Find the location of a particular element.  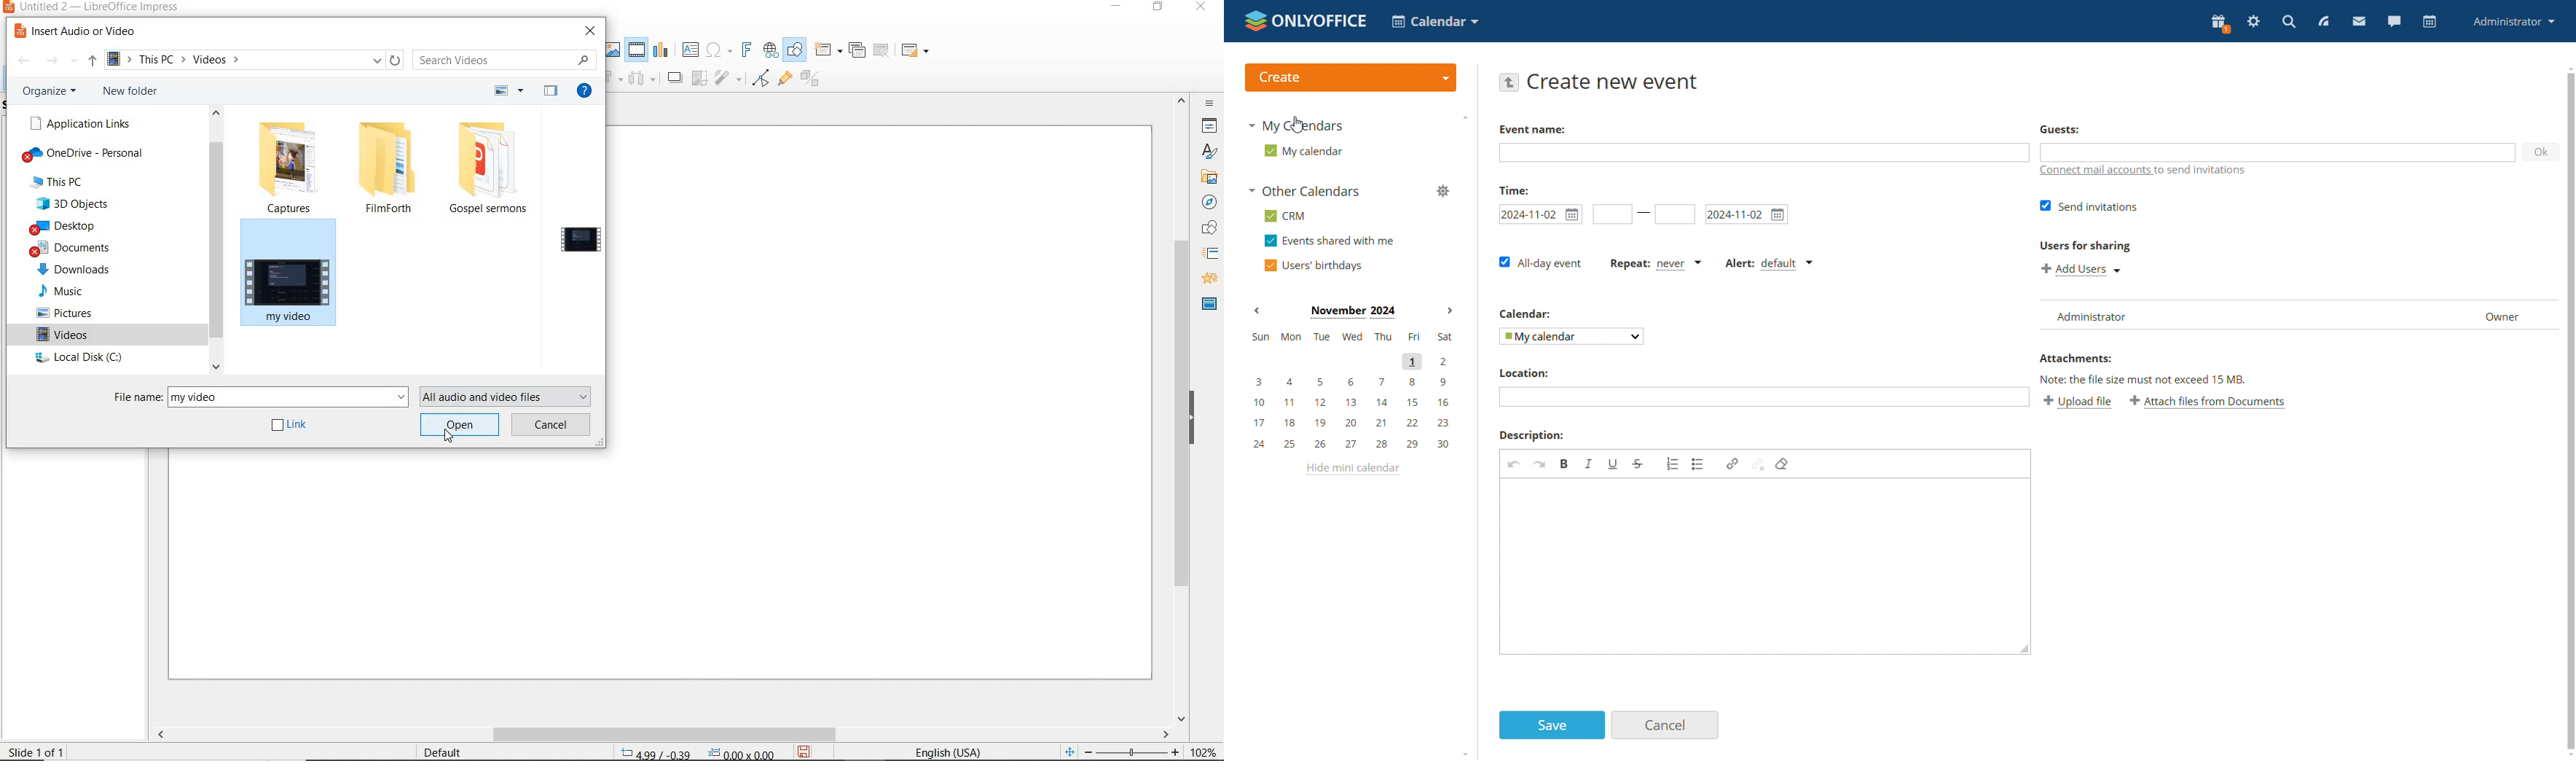

file name is located at coordinates (133, 399).